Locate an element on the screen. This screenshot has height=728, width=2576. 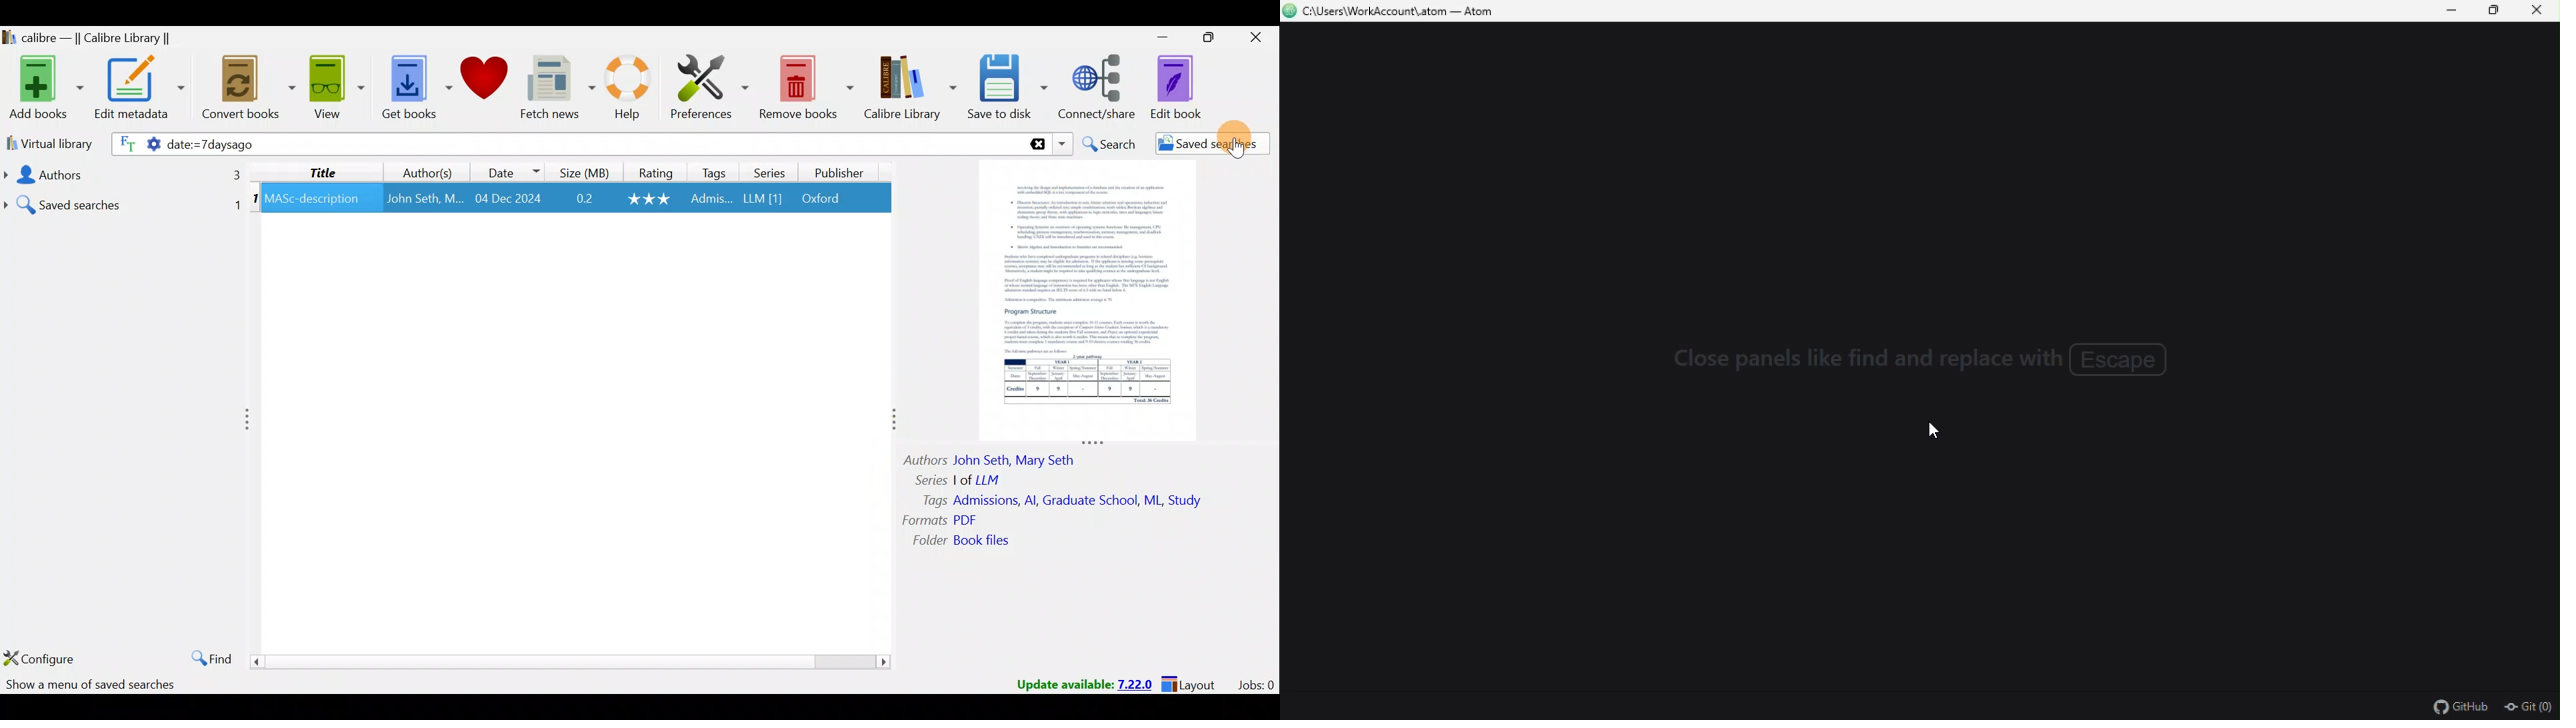
Search is located at coordinates (1107, 144).